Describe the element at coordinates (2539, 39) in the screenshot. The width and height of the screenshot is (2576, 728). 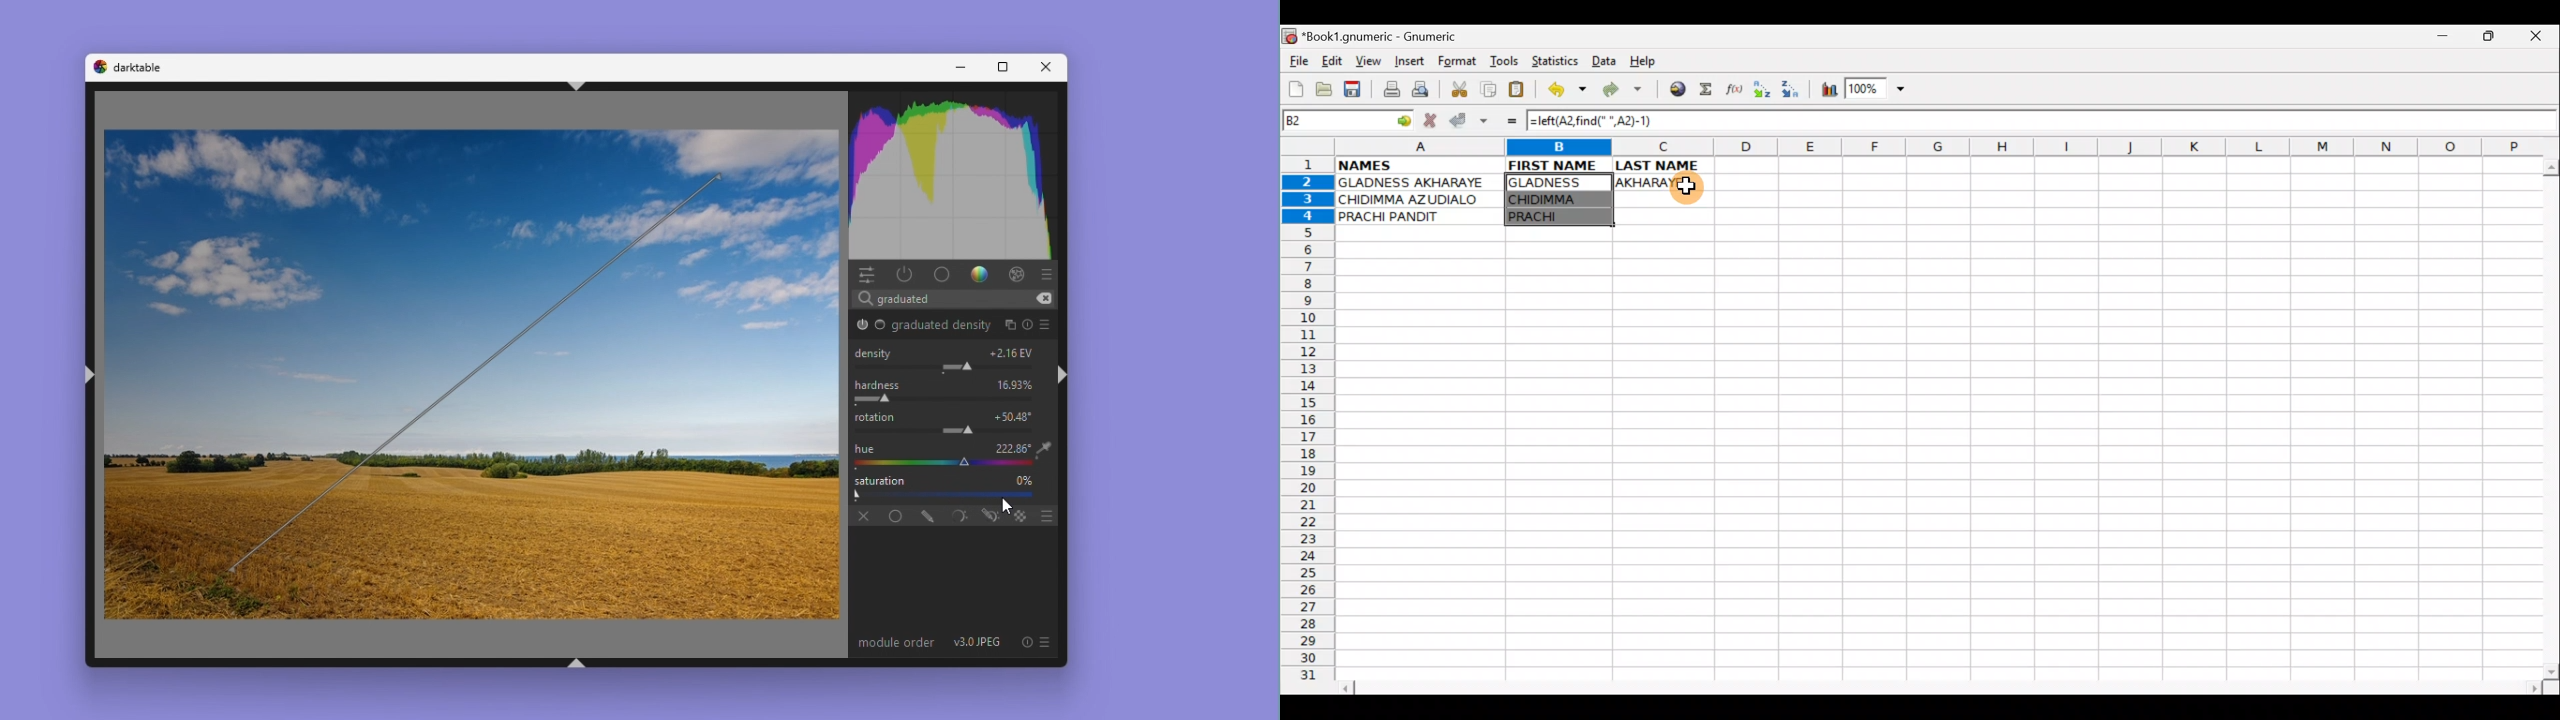
I see `Close` at that location.